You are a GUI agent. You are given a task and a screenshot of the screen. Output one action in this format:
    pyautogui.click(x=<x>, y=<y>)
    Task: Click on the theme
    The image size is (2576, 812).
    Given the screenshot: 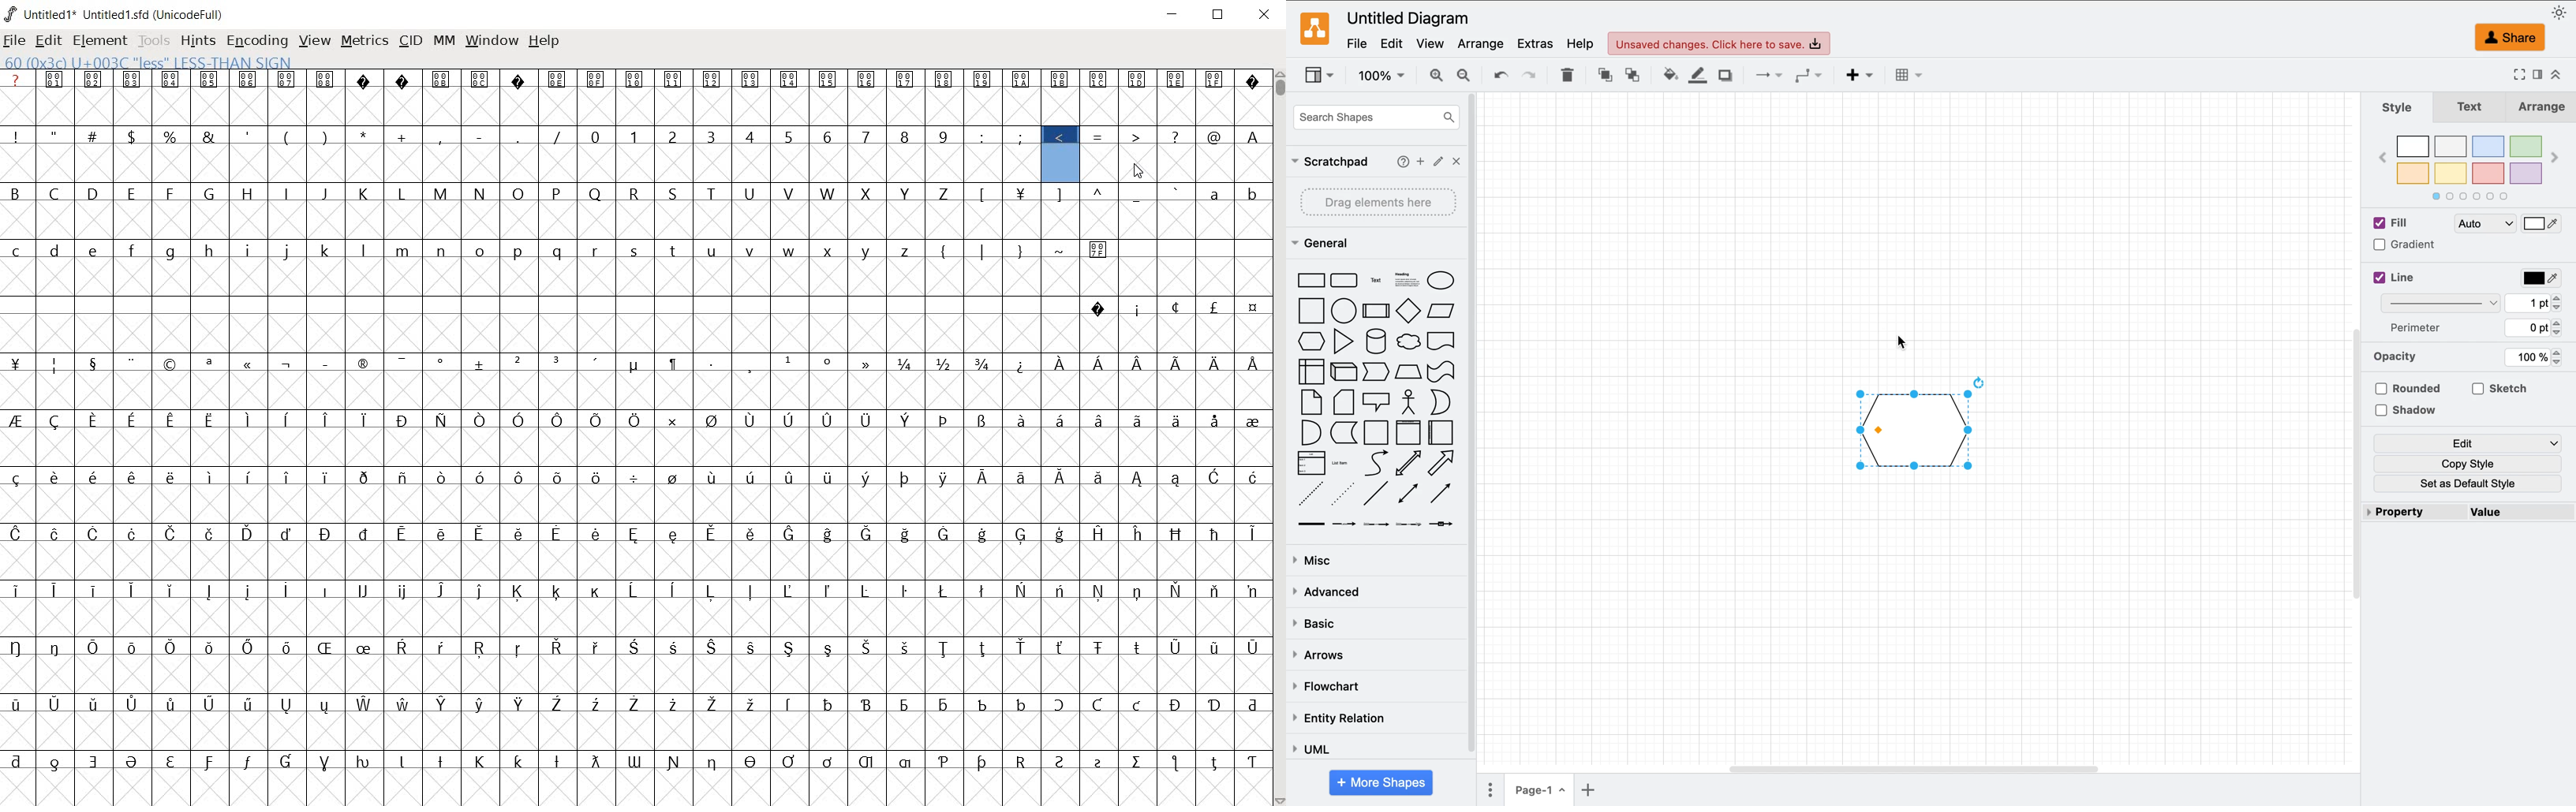 What is the action you would take?
    pyautogui.click(x=2561, y=13)
    